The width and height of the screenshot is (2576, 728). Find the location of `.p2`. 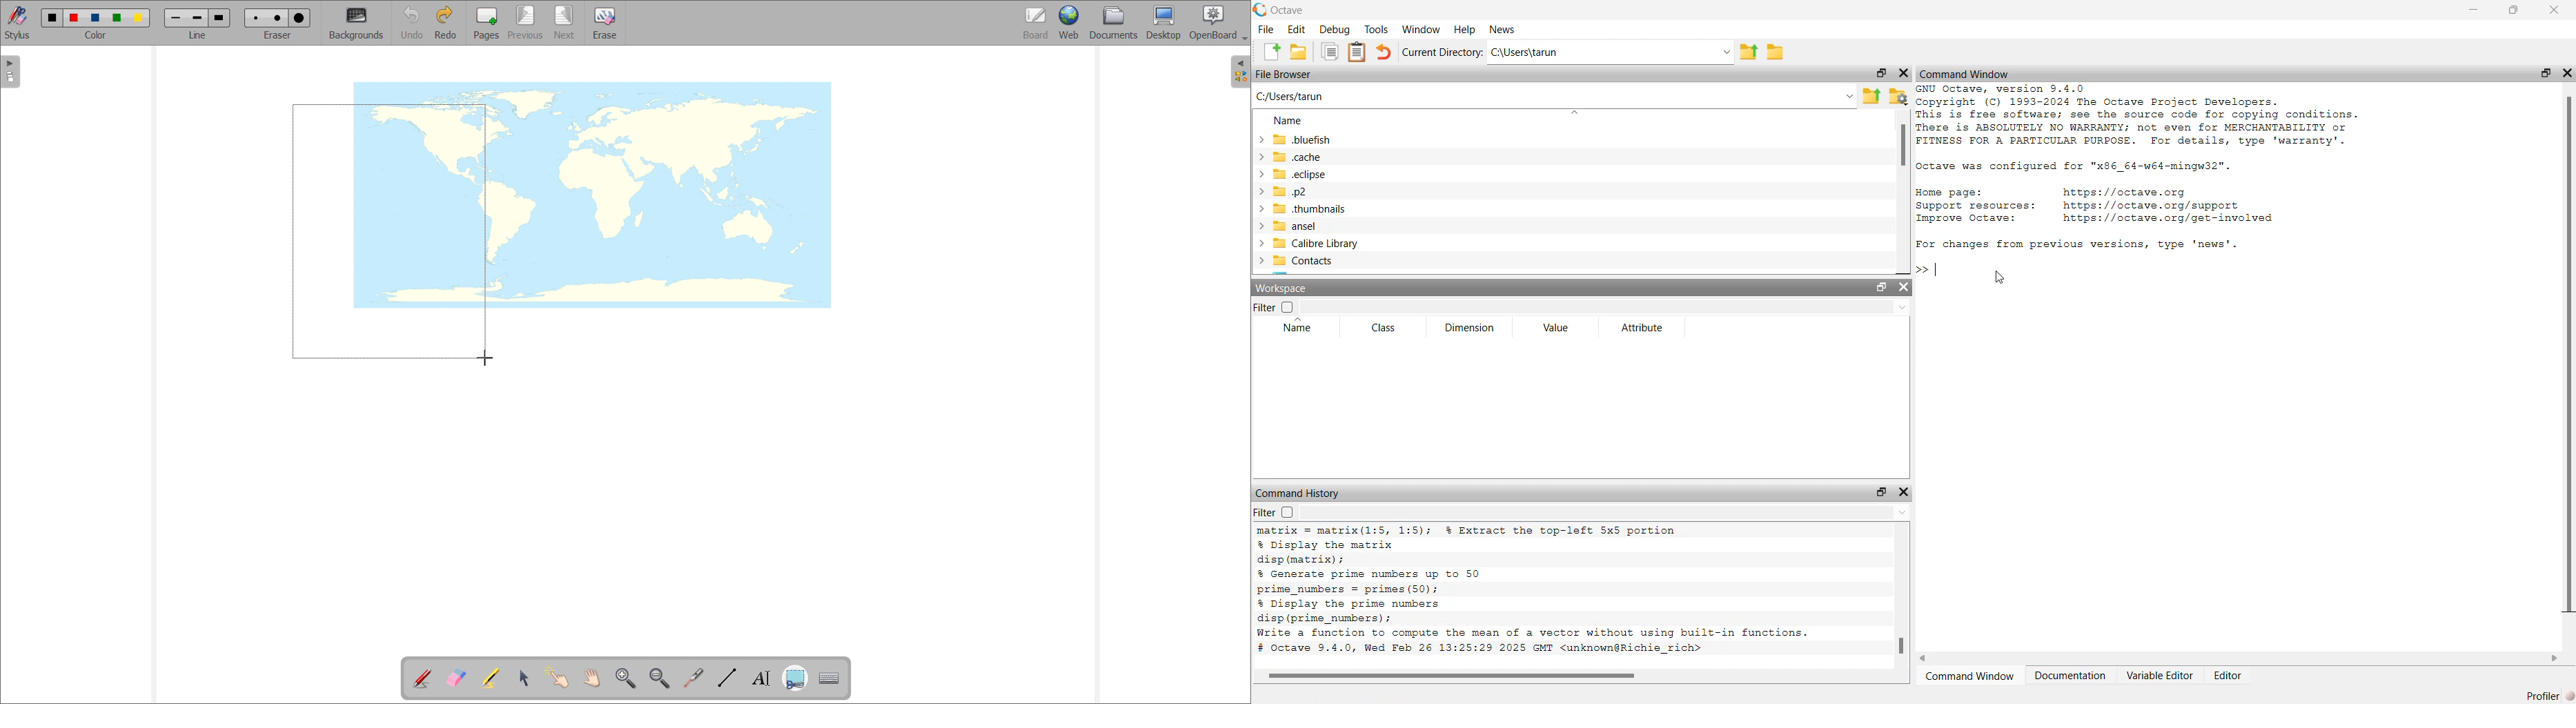

.p2 is located at coordinates (1291, 191).